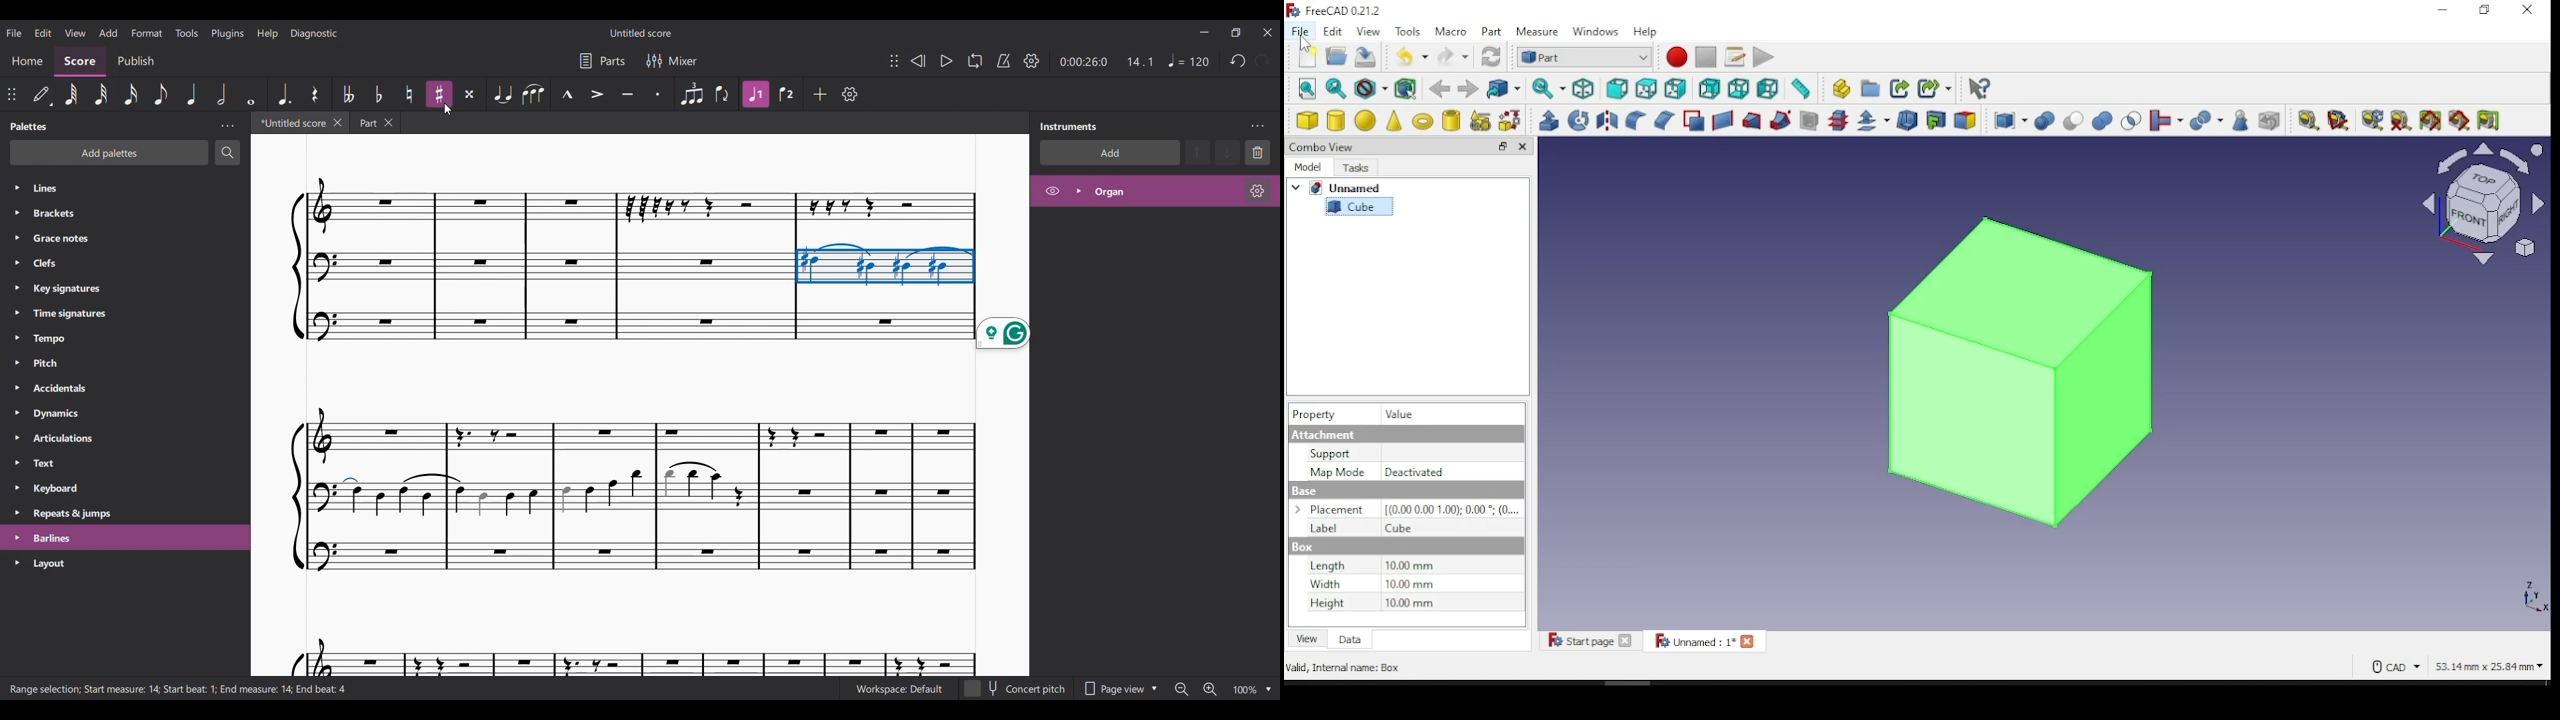 The width and height of the screenshot is (2576, 728). Describe the element at coordinates (1452, 120) in the screenshot. I see `create tube` at that location.